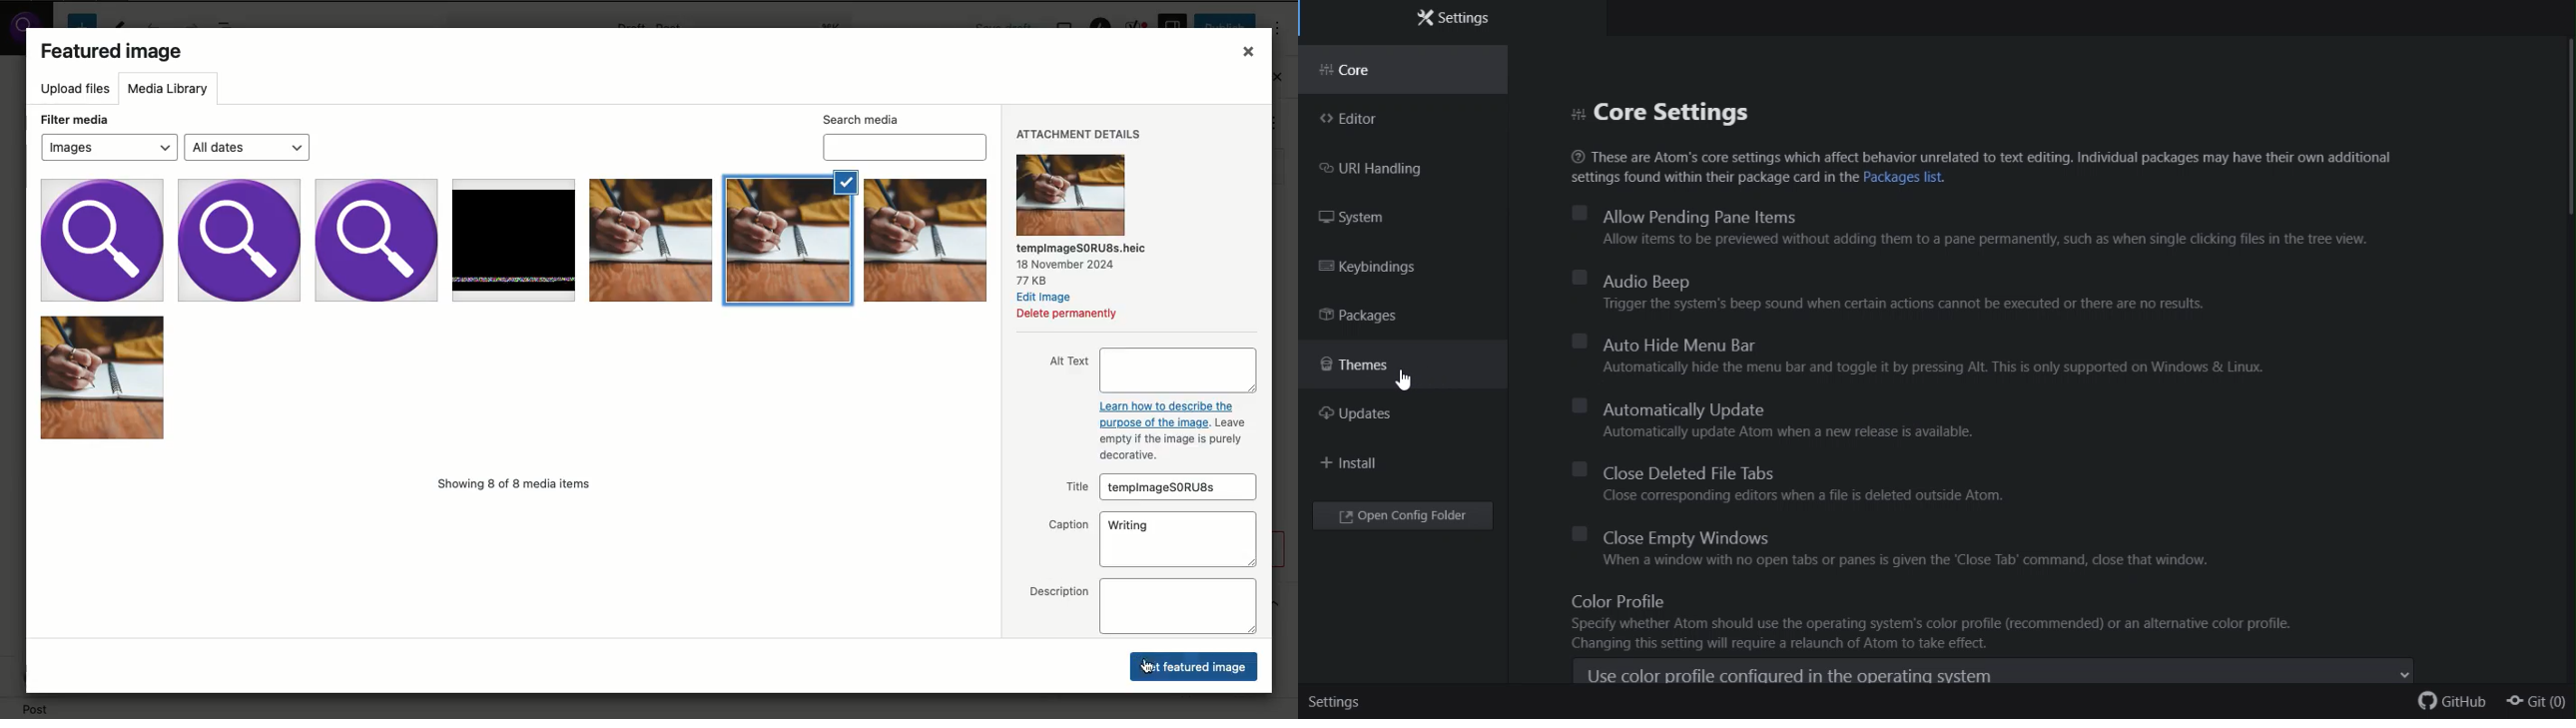 This screenshot has height=728, width=2576. Describe the element at coordinates (1083, 247) in the screenshot. I see `name` at that location.